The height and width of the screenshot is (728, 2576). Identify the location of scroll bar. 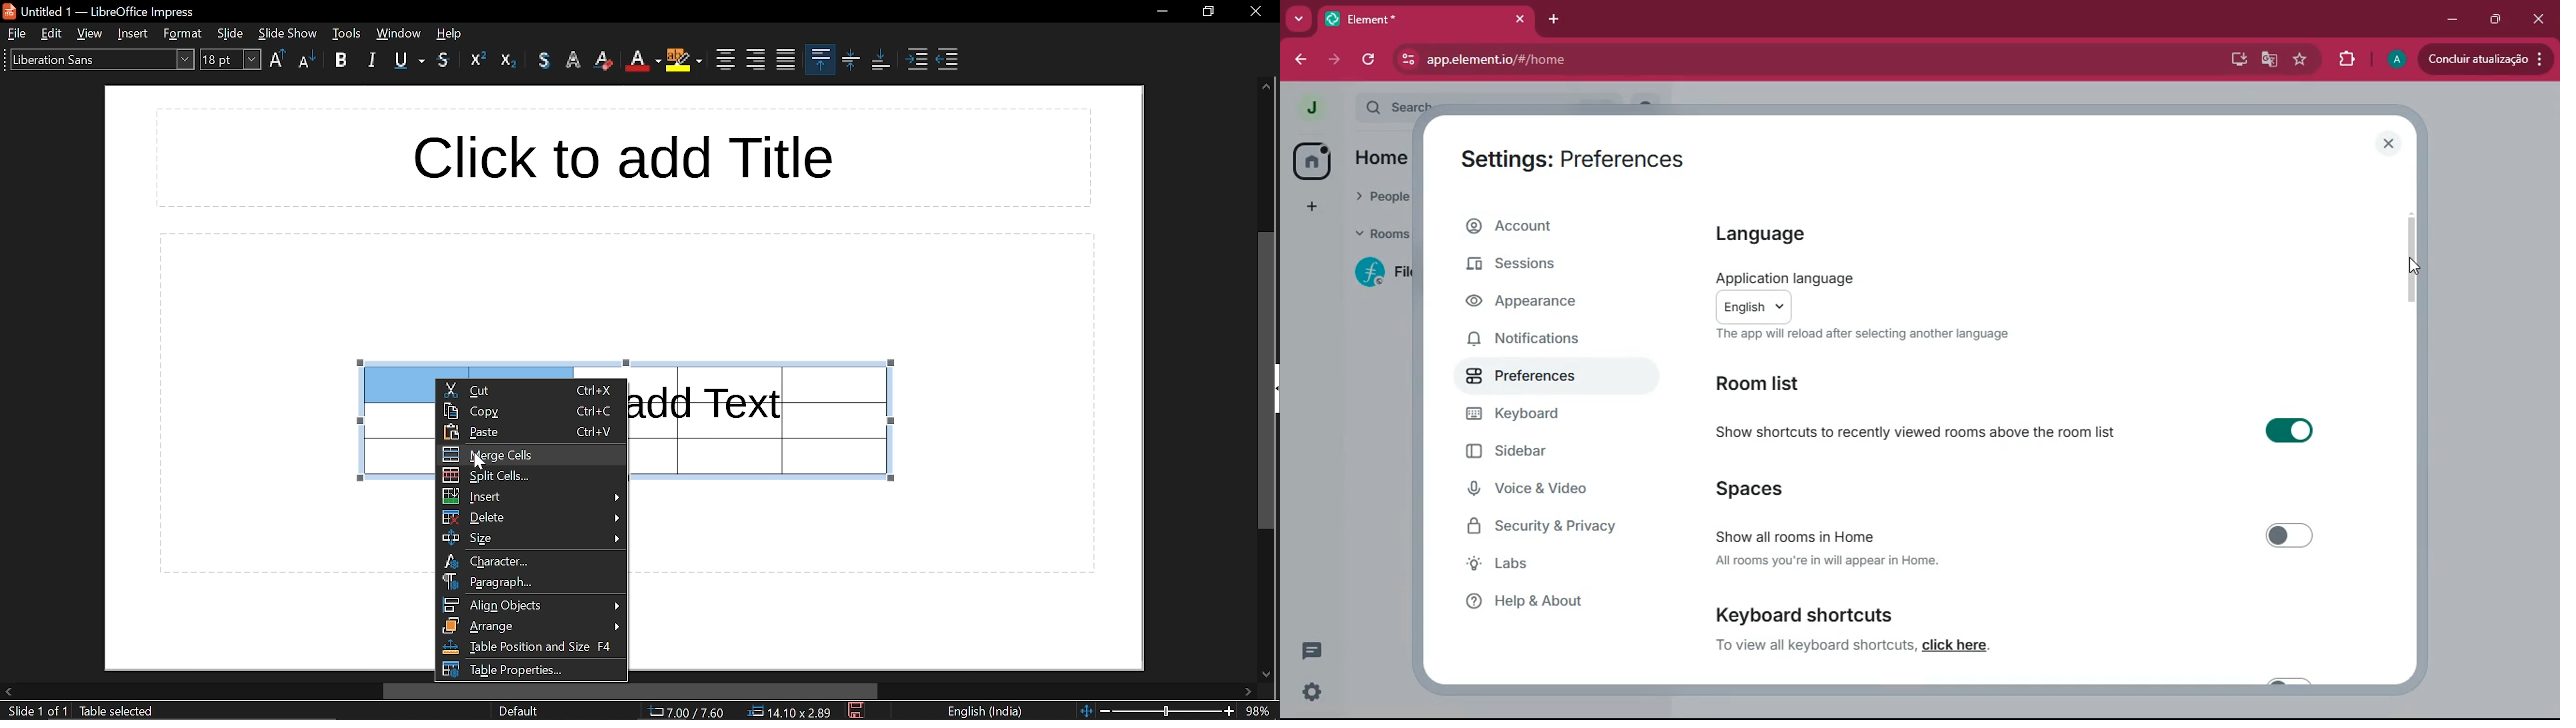
(2410, 257).